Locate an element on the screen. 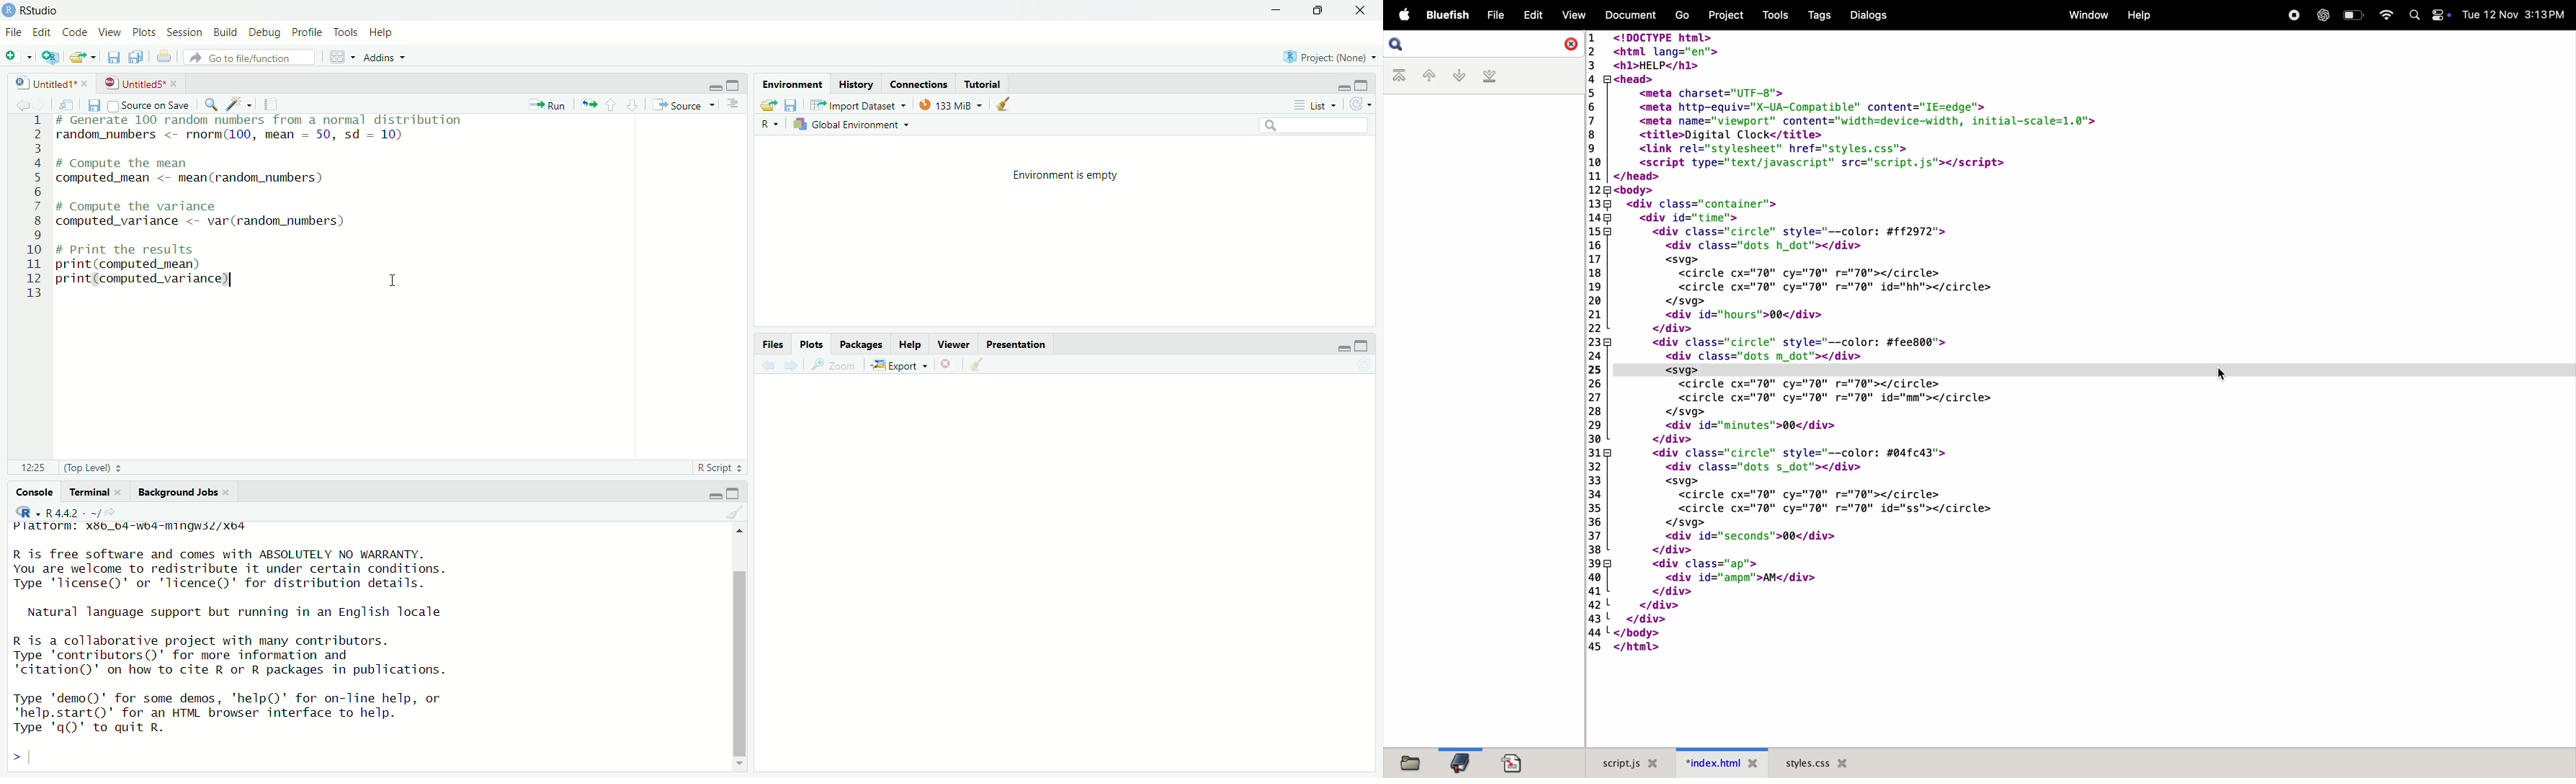 The image size is (2576, 784). minimize is located at coordinates (1342, 347).